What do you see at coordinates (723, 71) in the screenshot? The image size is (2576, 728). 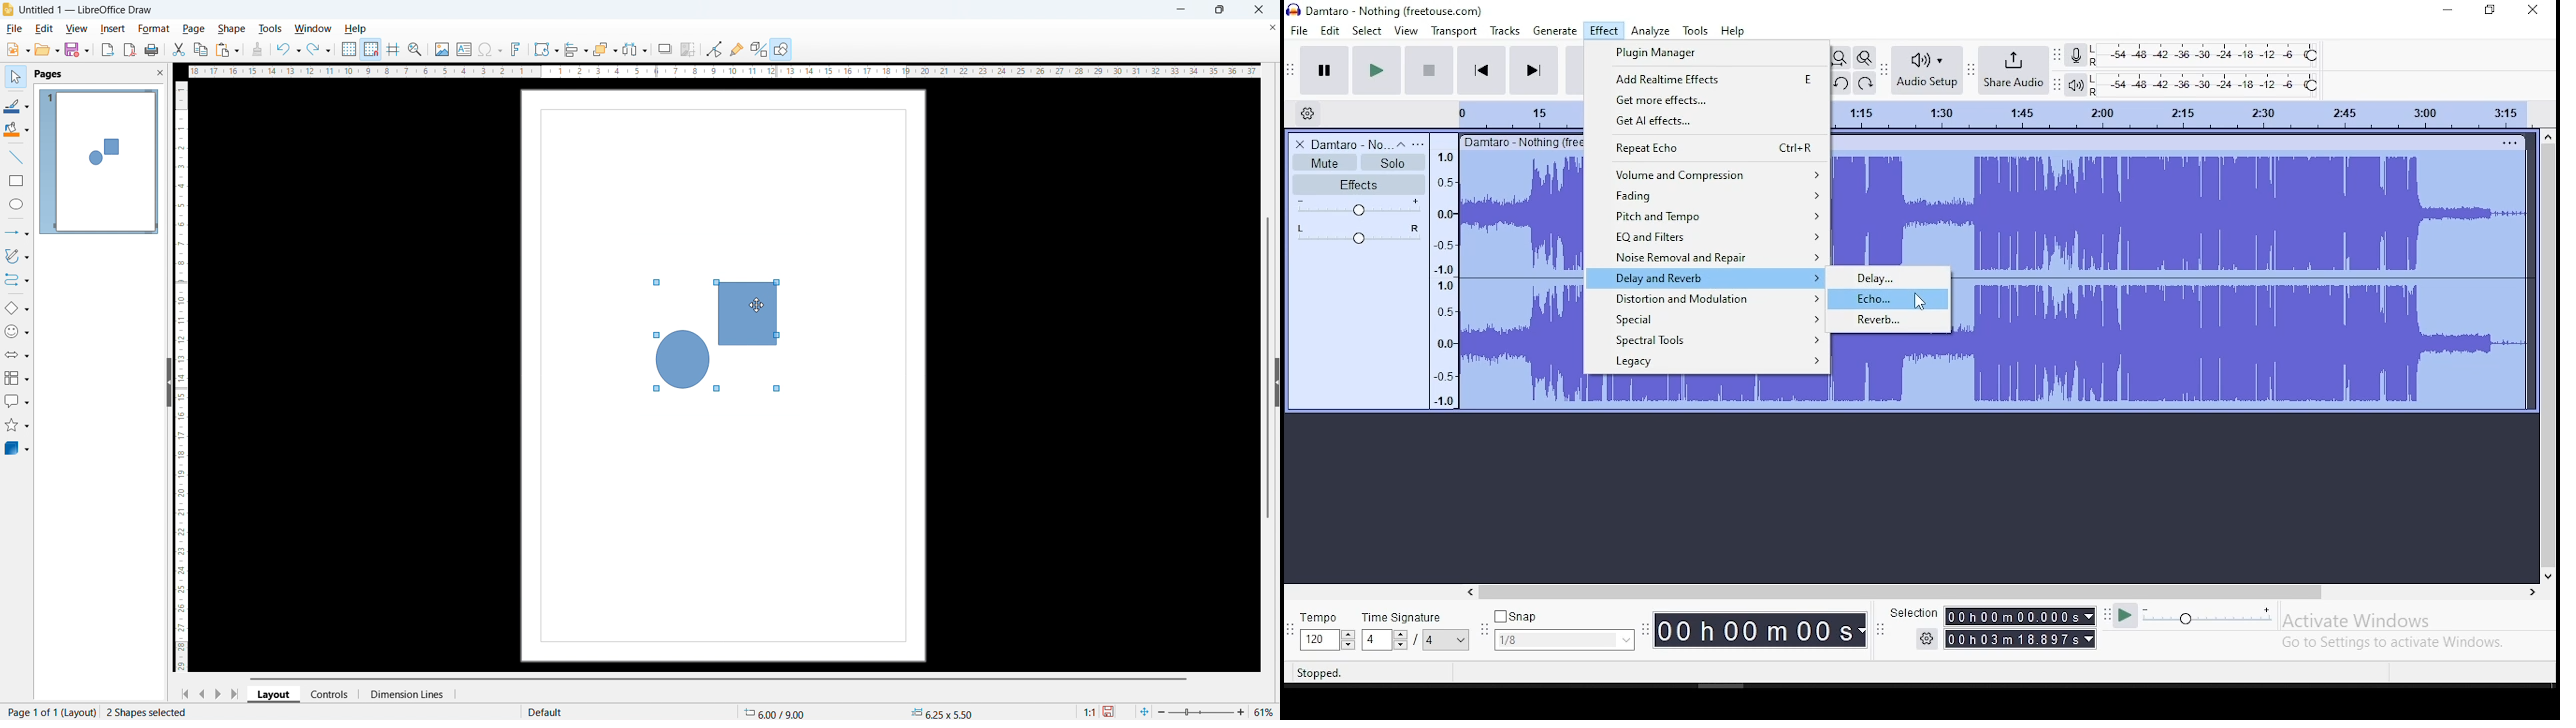 I see `horizontal ruler` at bounding box center [723, 71].